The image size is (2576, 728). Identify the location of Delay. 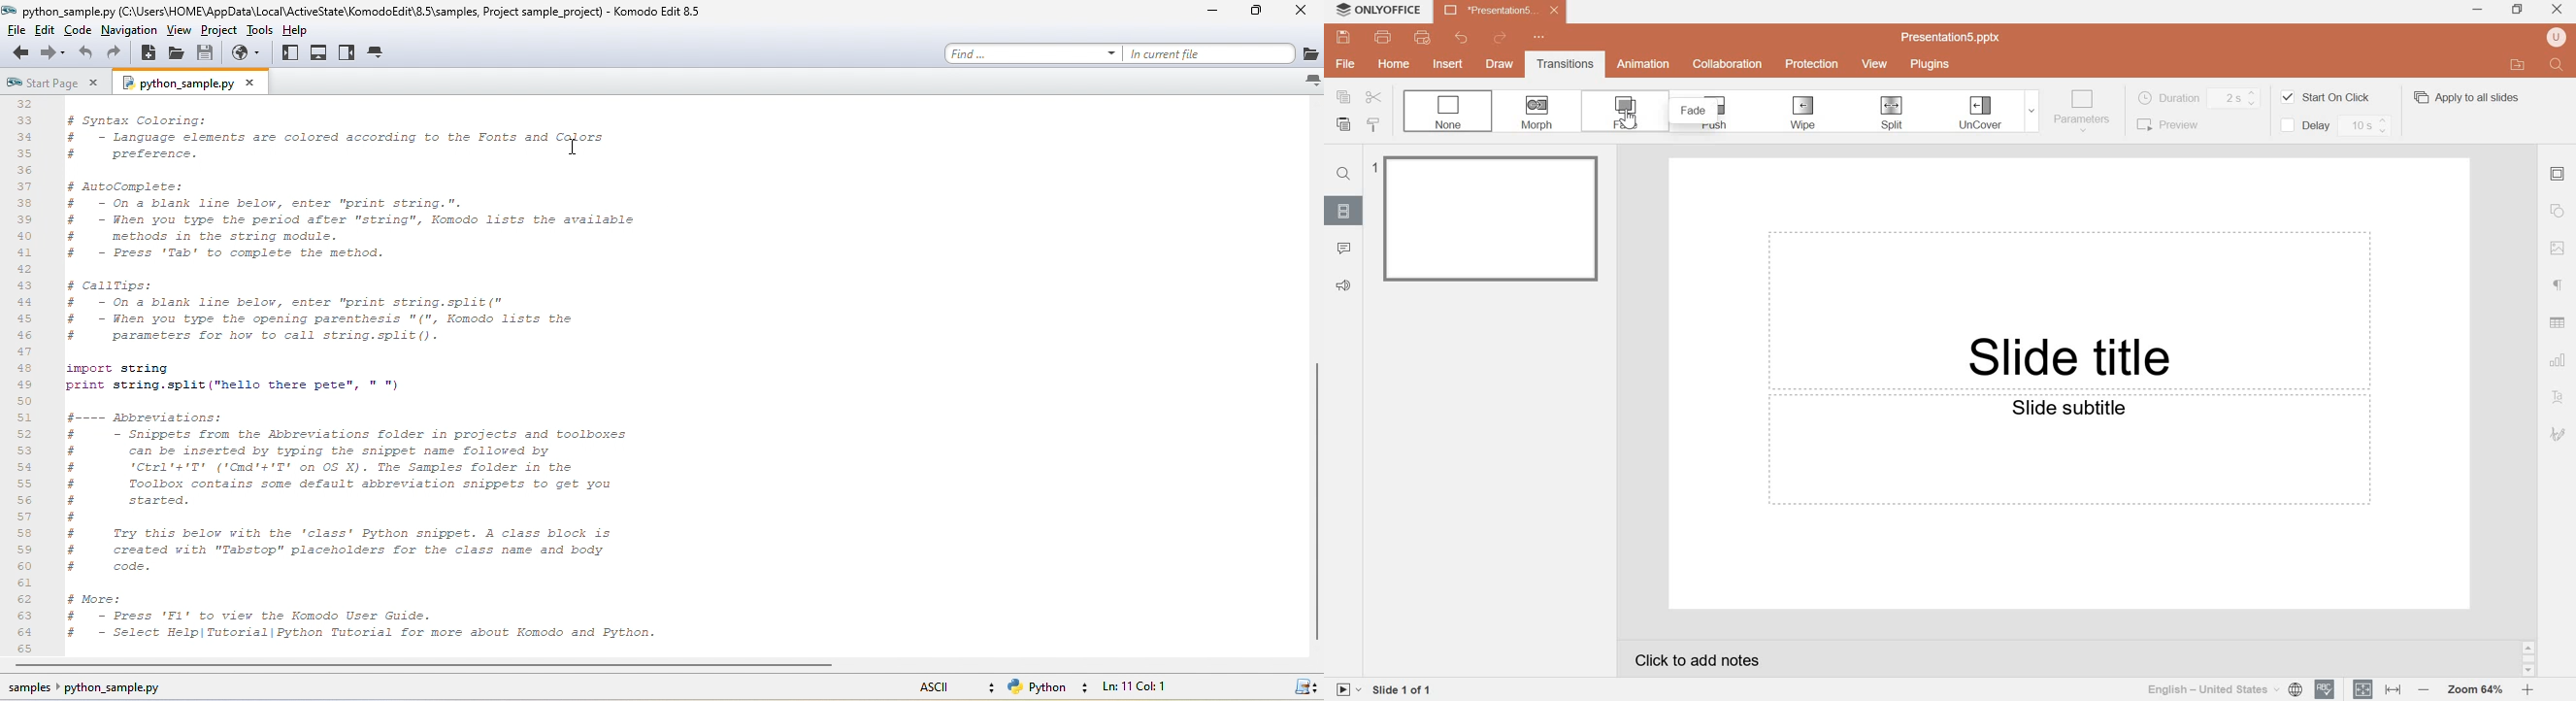
(2334, 125).